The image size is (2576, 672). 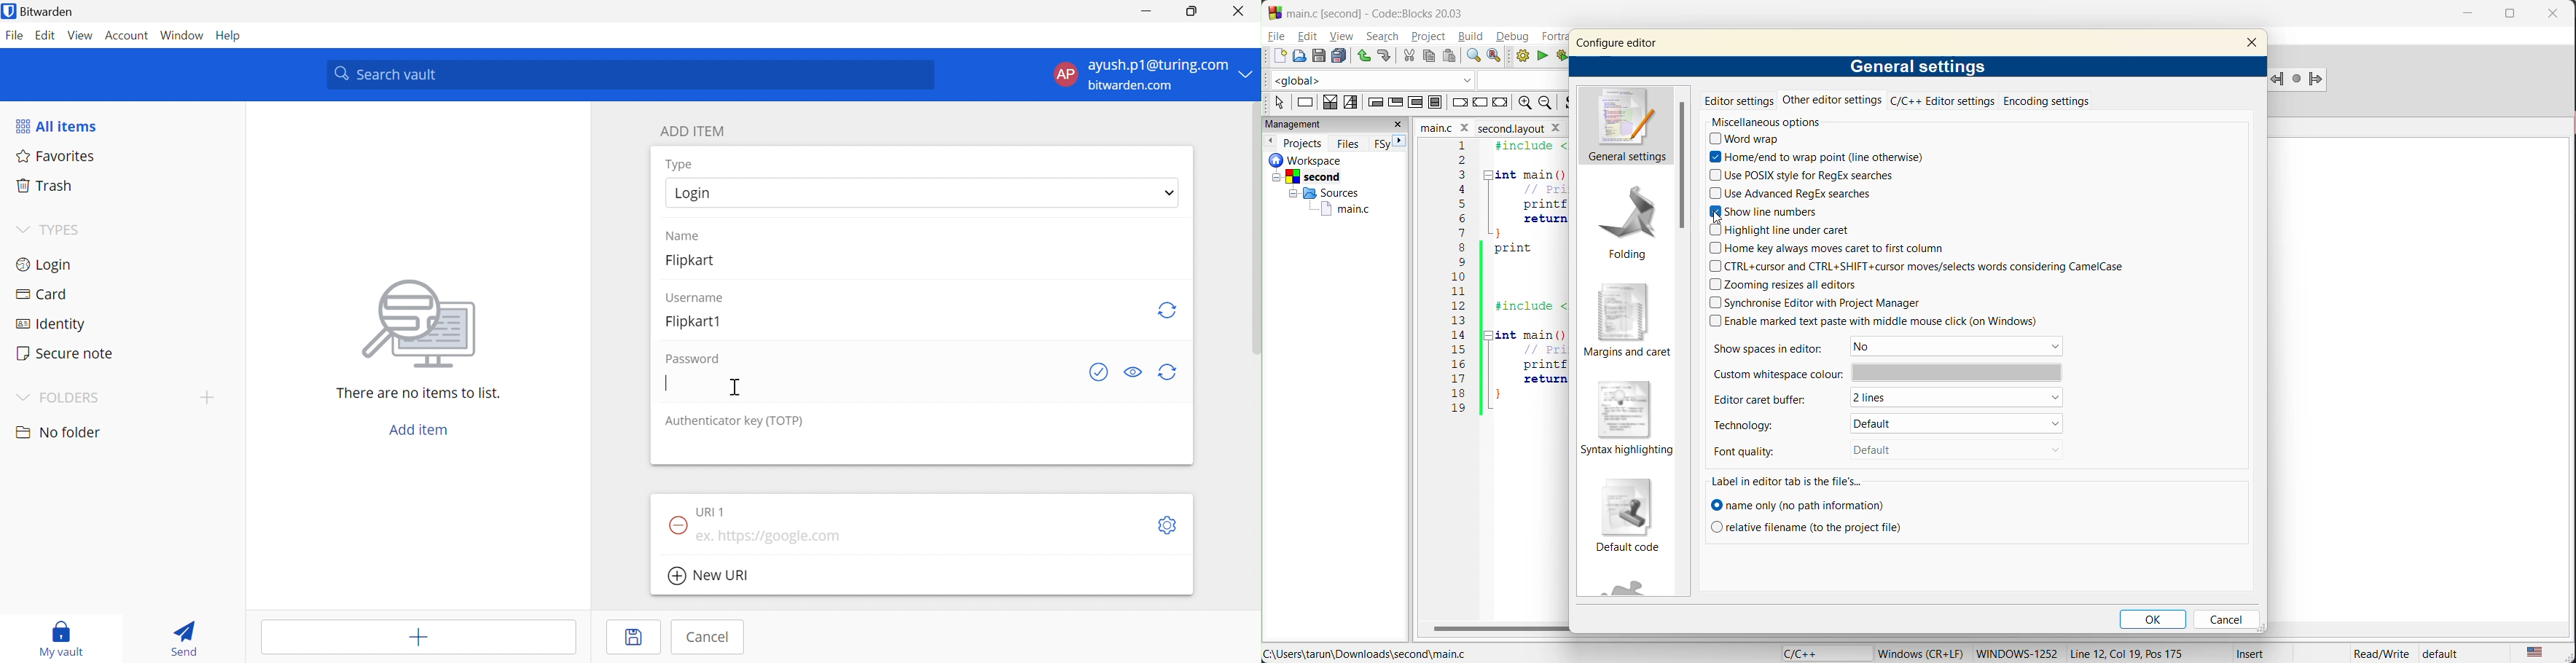 What do you see at coordinates (1339, 55) in the screenshot?
I see `save everything` at bounding box center [1339, 55].